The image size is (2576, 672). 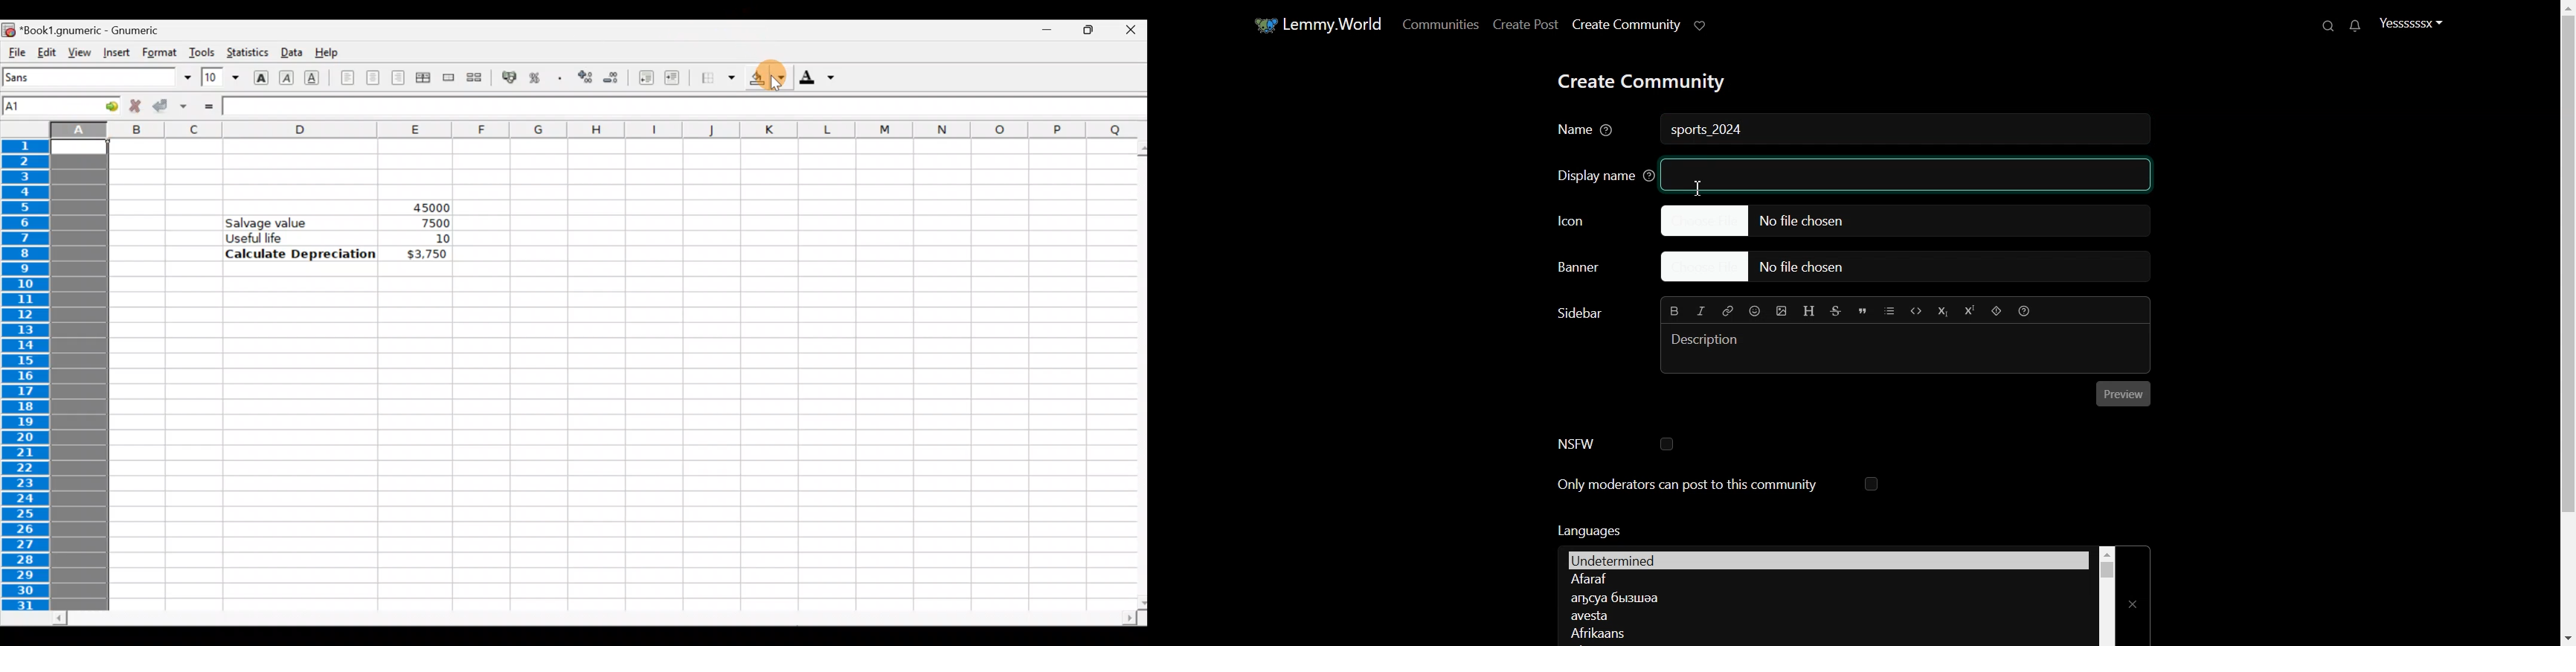 What do you see at coordinates (8, 29) in the screenshot?
I see `Gnumeric logo` at bounding box center [8, 29].